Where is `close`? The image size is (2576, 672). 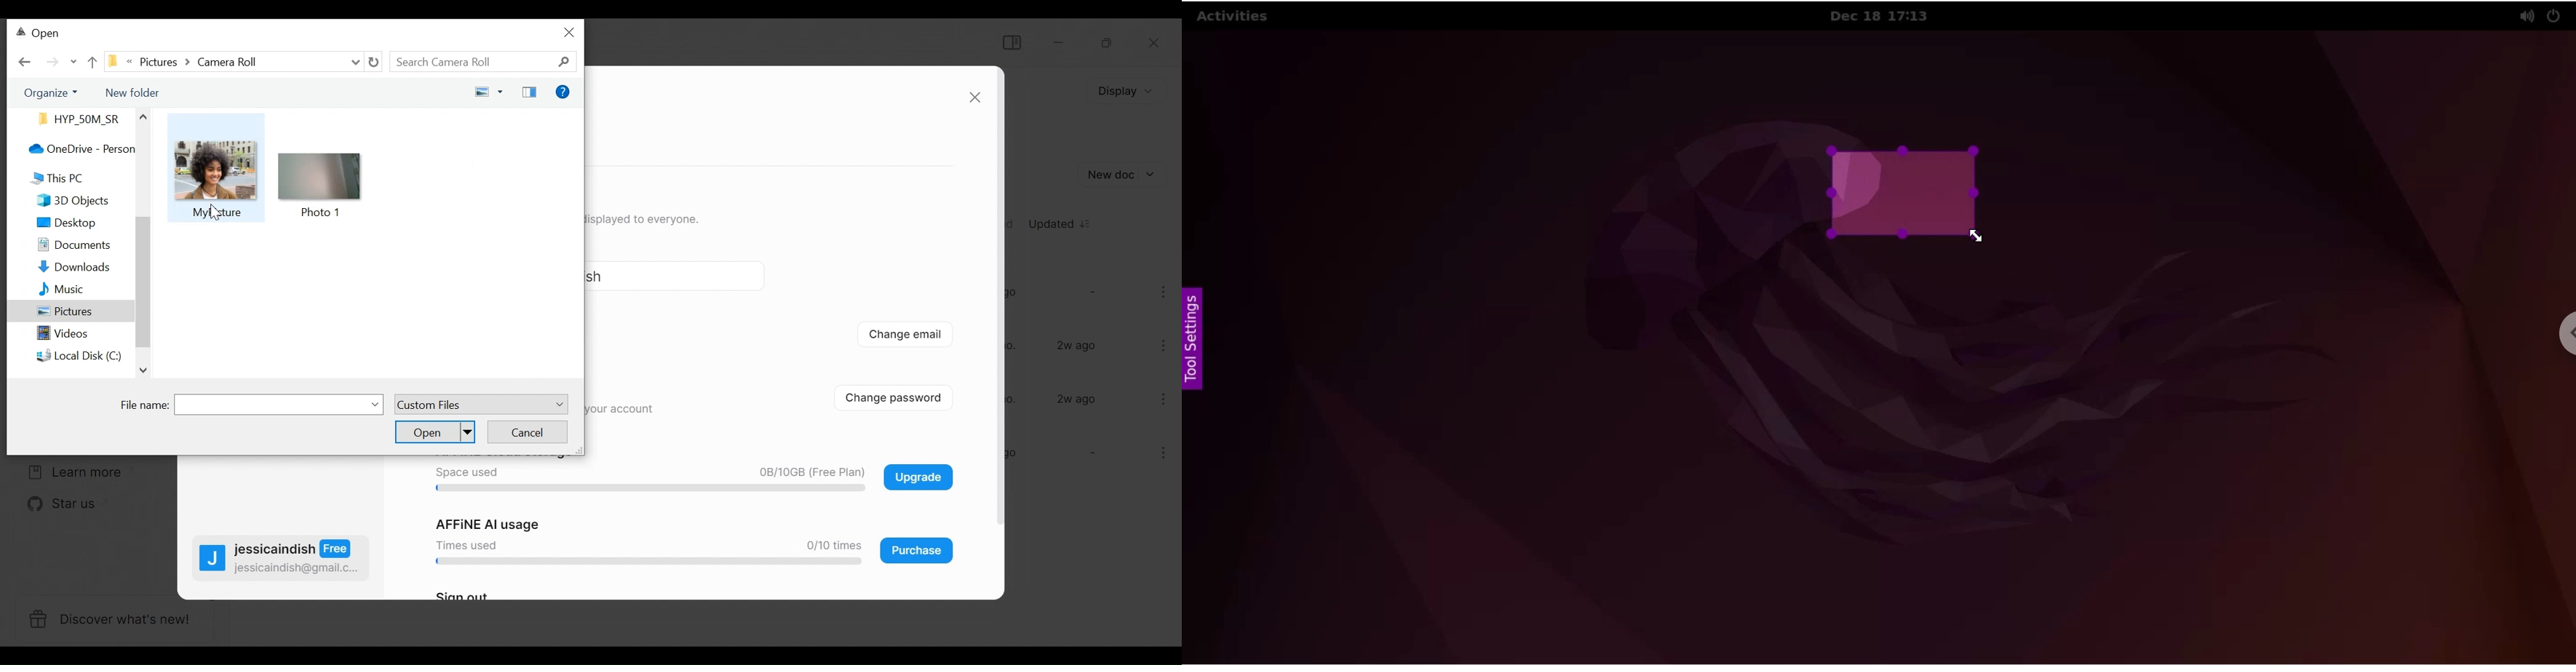
close is located at coordinates (571, 32).